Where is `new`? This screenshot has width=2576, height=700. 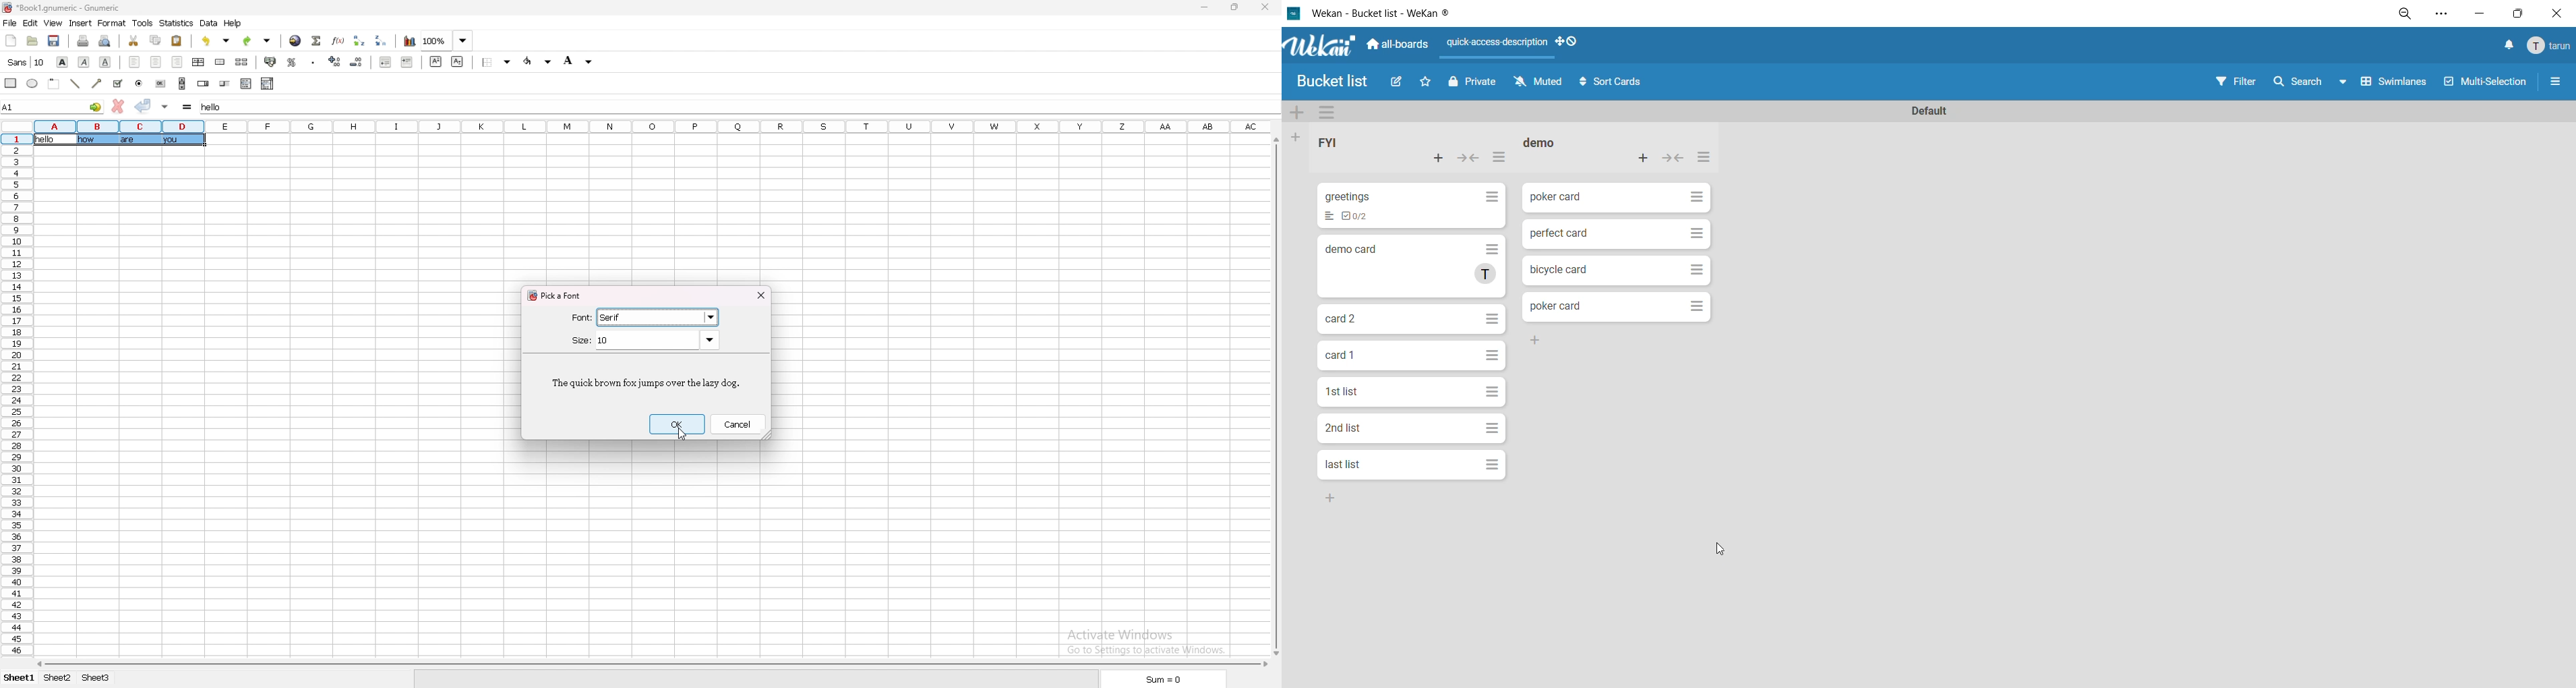 new is located at coordinates (10, 41).